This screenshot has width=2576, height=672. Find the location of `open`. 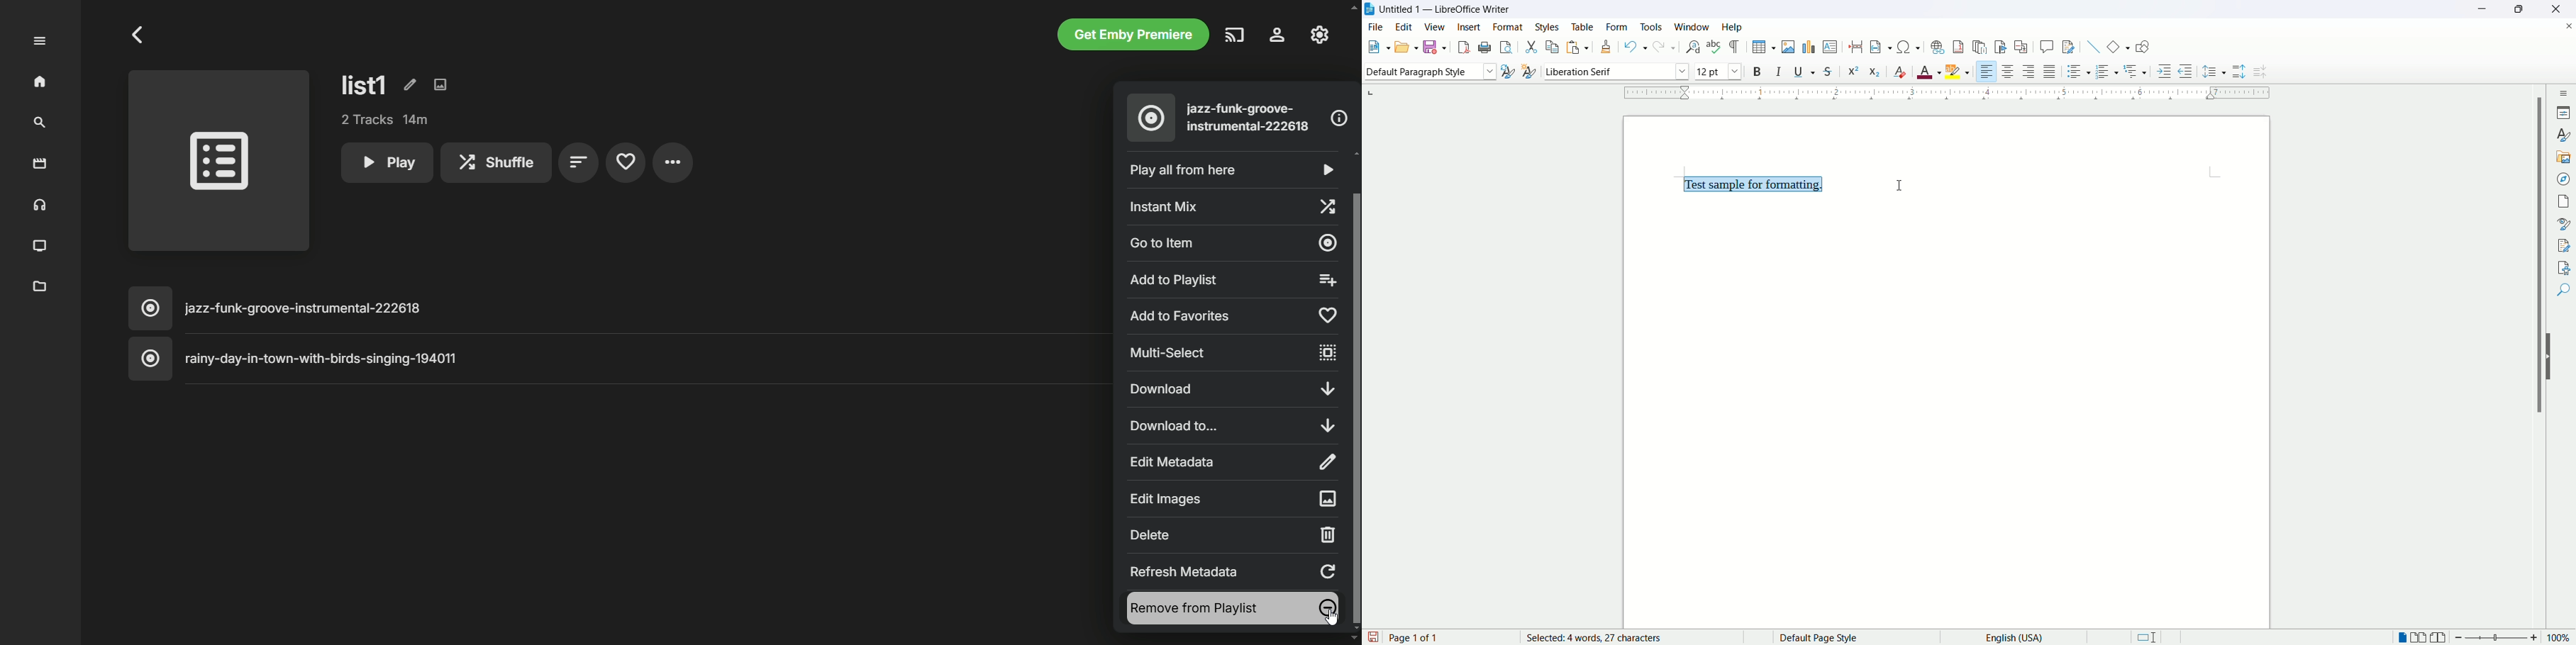

open is located at coordinates (1405, 48).